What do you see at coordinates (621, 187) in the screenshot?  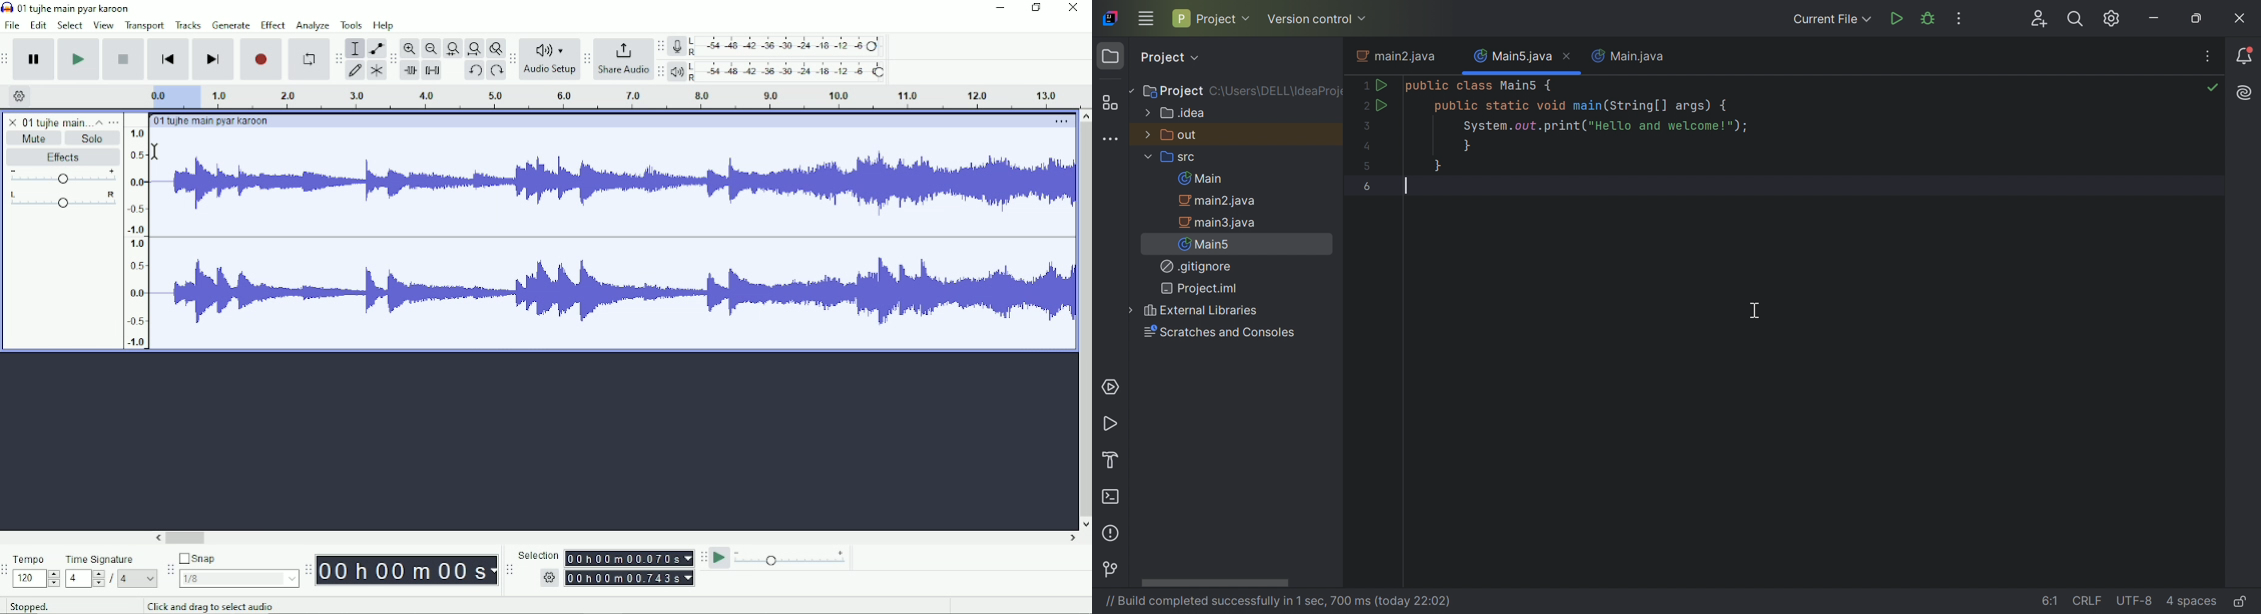 I see `Audio Waves` at bounding box center [621, 187].